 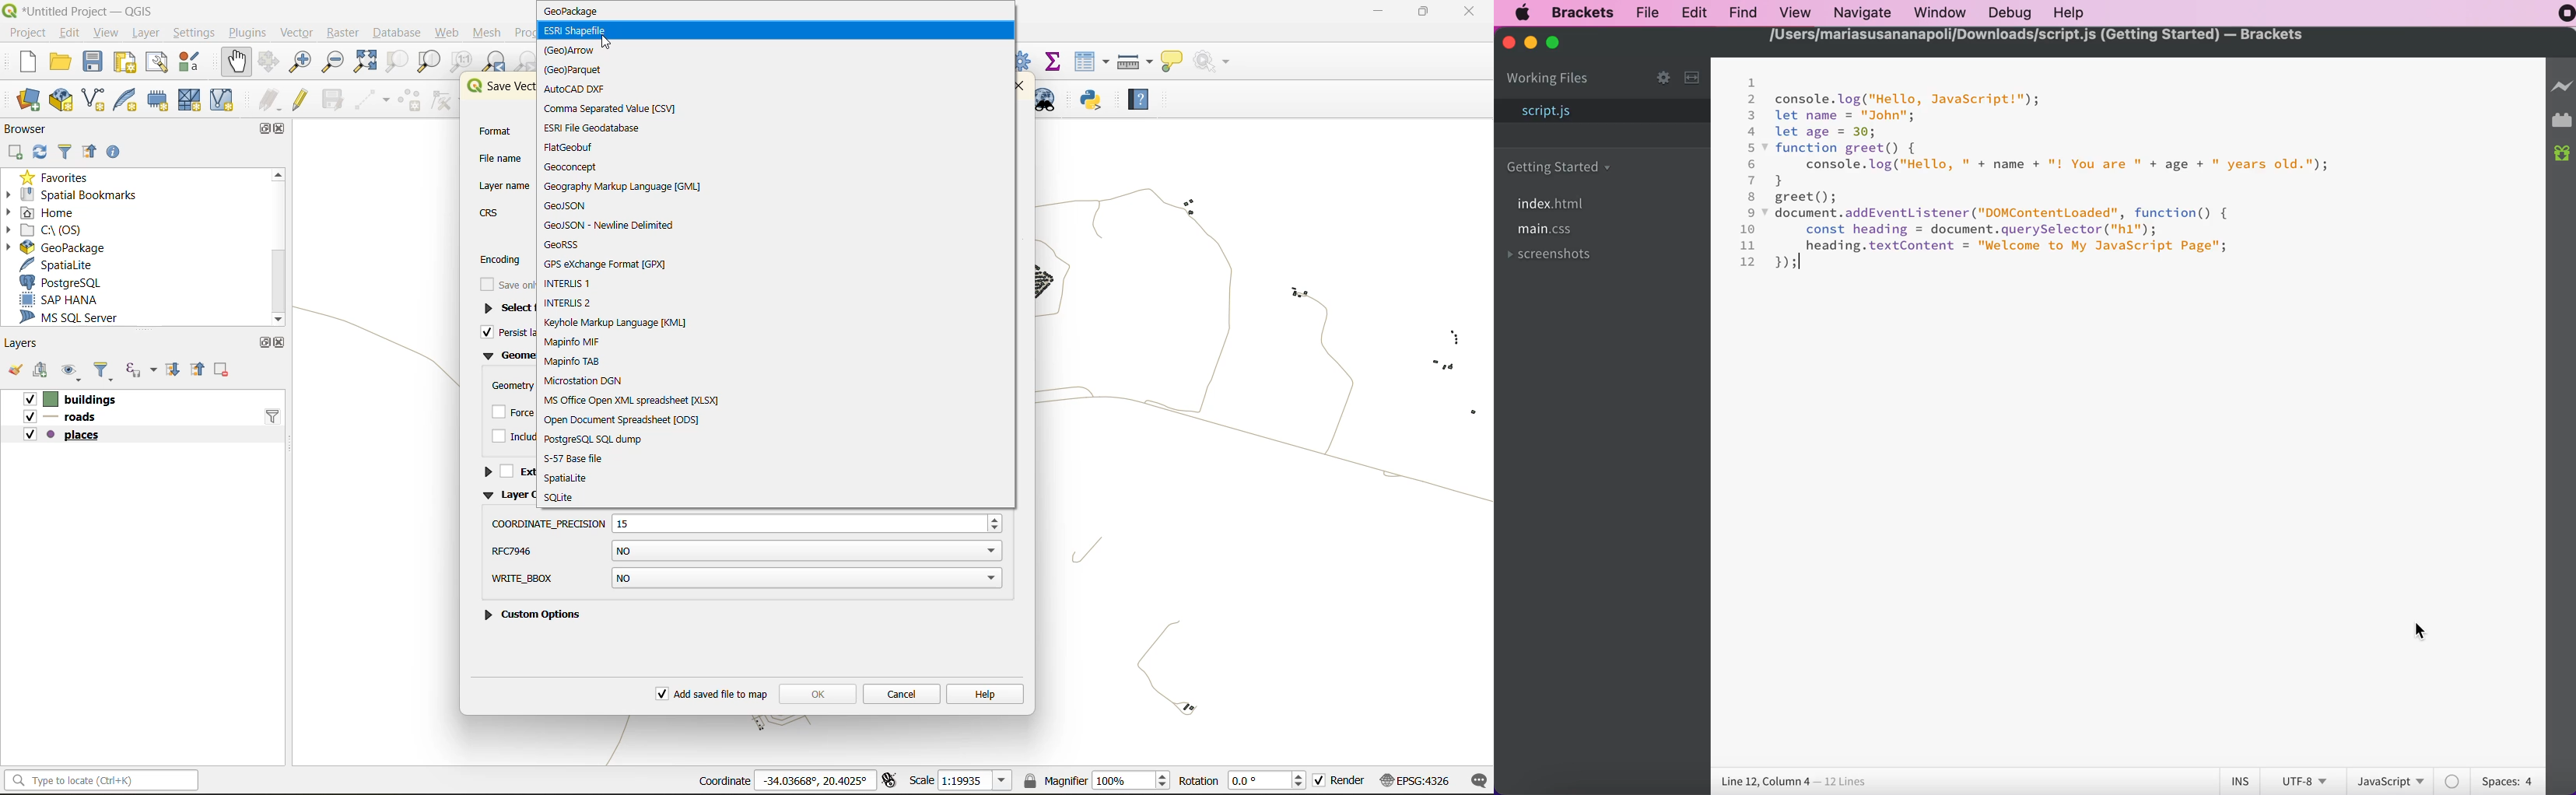 What do you see at coordinates (1751, 82) in the screenshot?
I see `1` at bounding box center [1751, 82].